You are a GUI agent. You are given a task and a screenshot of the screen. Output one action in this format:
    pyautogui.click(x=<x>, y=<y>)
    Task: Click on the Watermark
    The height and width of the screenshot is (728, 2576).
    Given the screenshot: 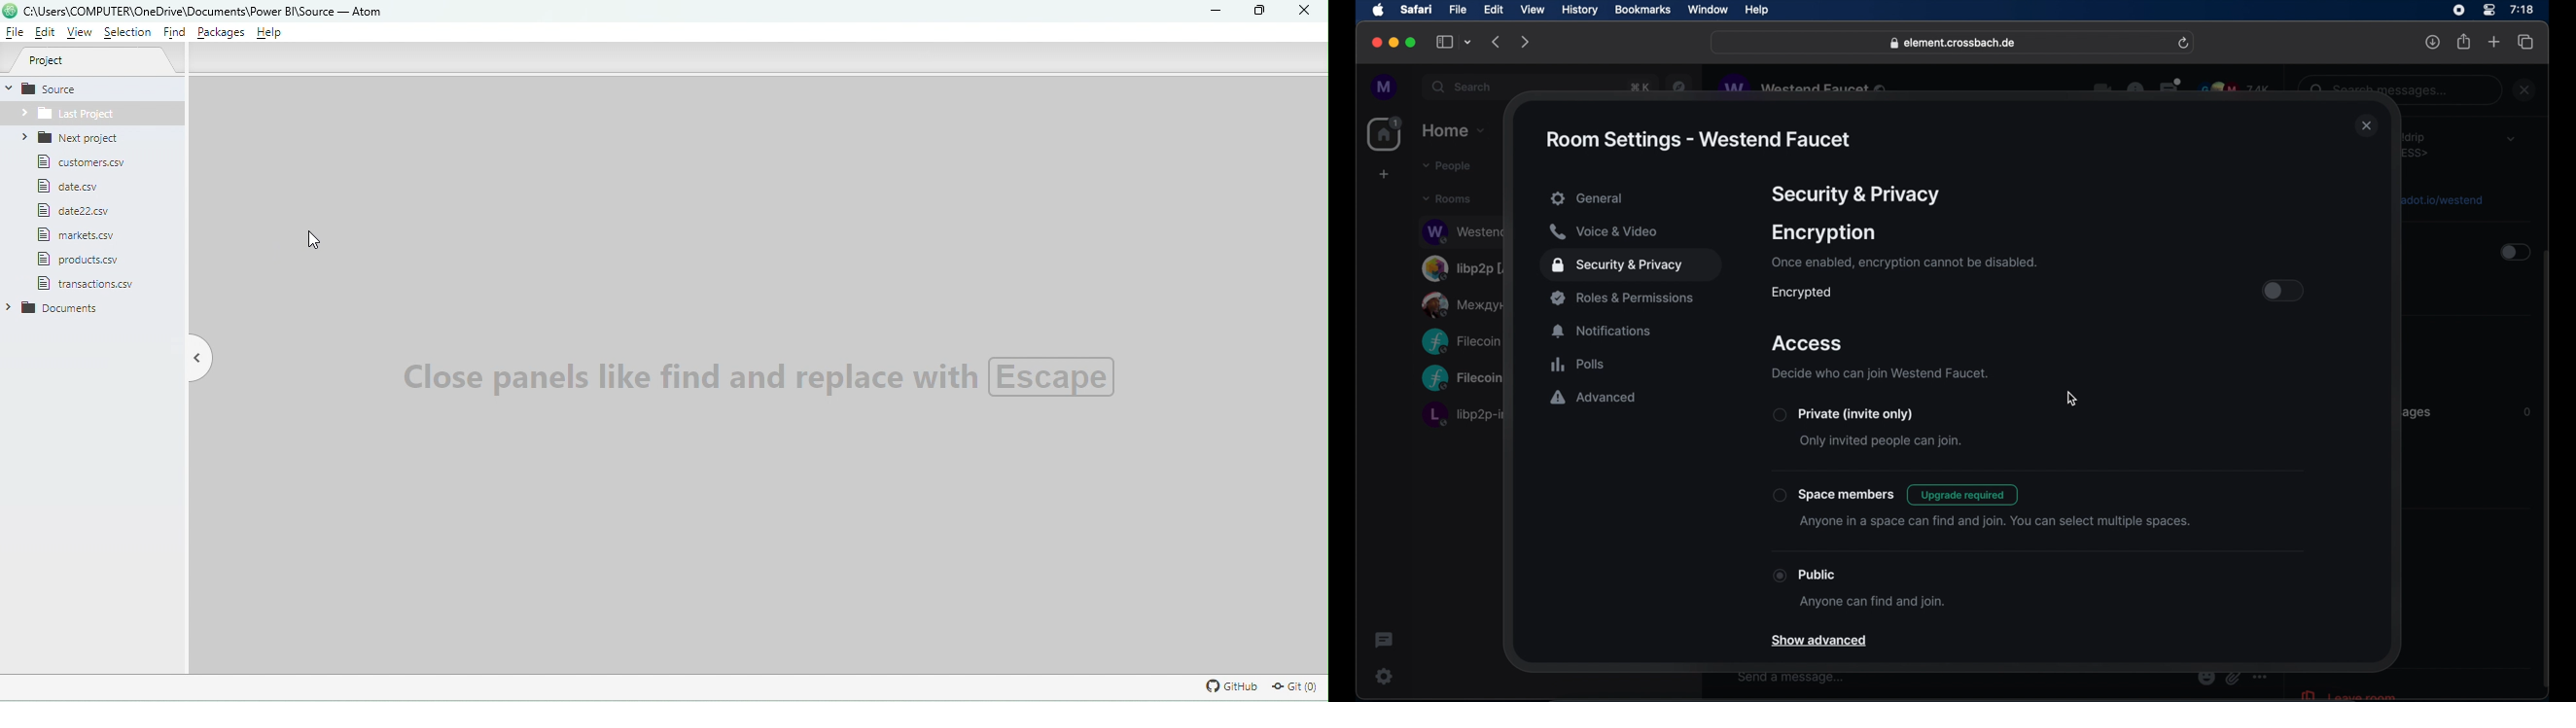 What is the action you would take?
    pyautogui.click(x=796, y=379)
    